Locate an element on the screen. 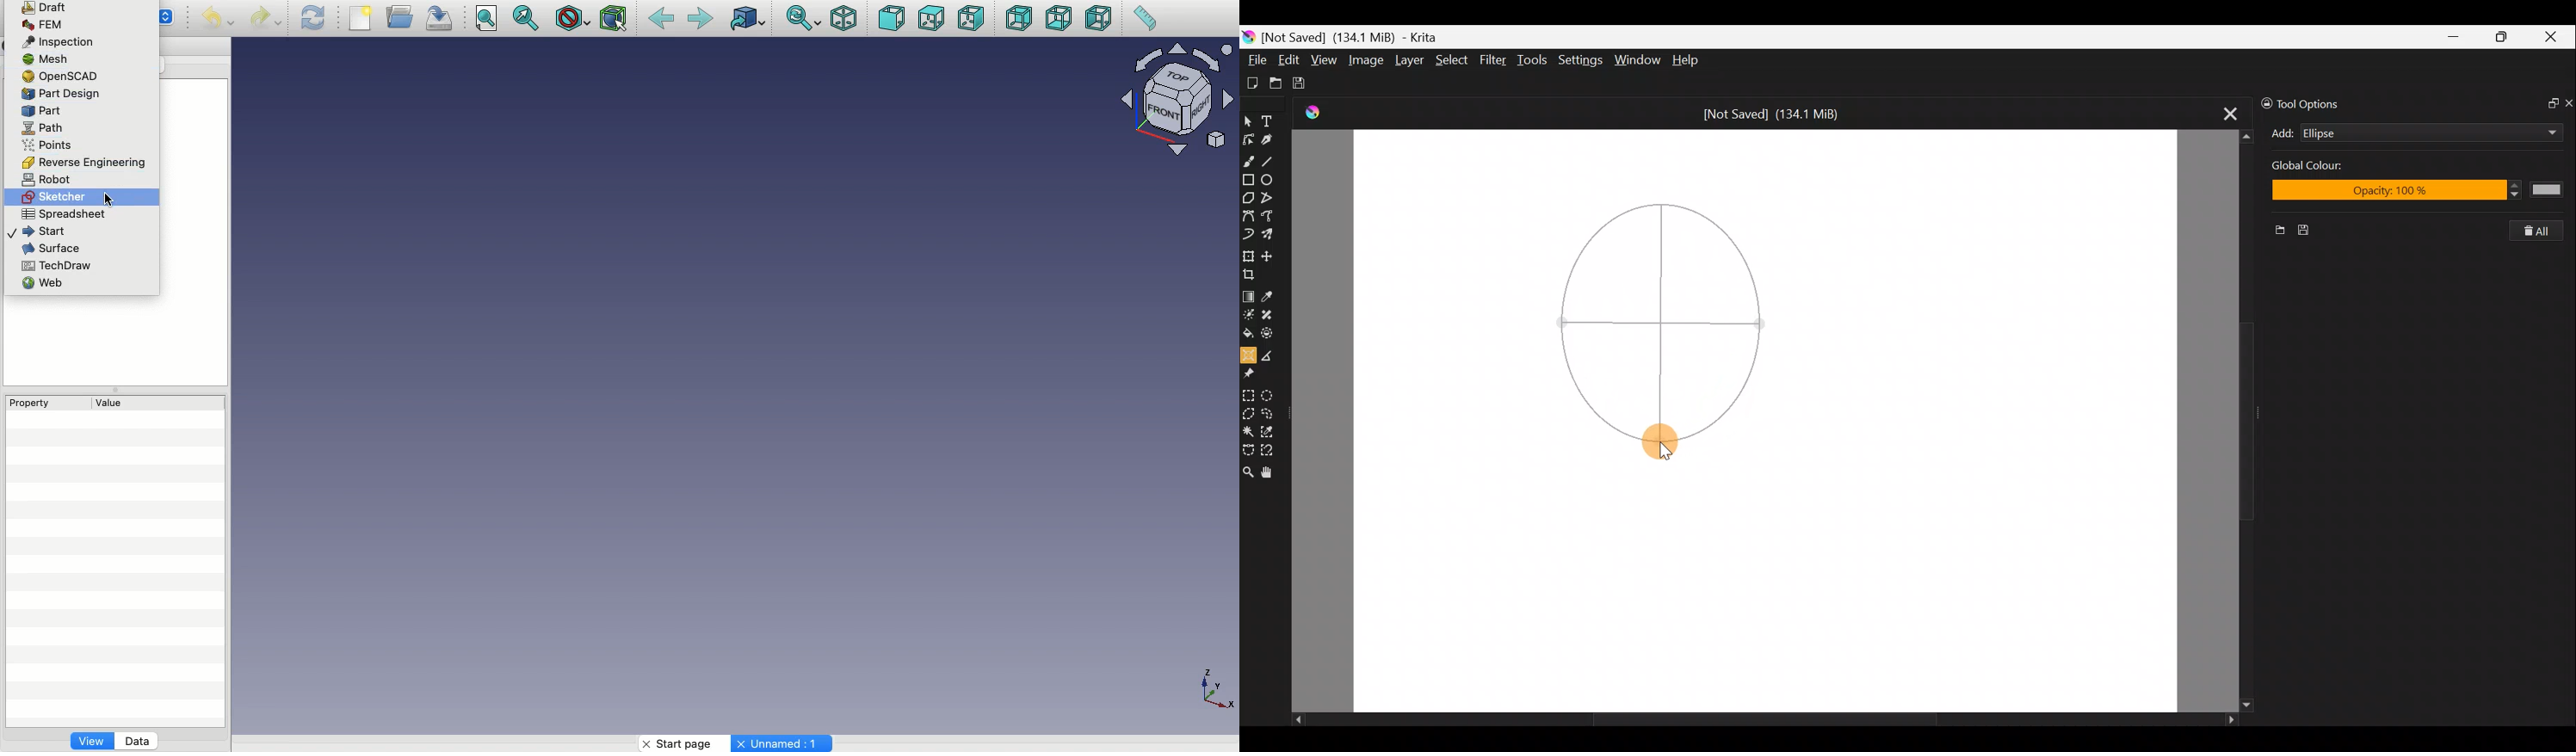  Close docker is located at coordinates (2568, 102).